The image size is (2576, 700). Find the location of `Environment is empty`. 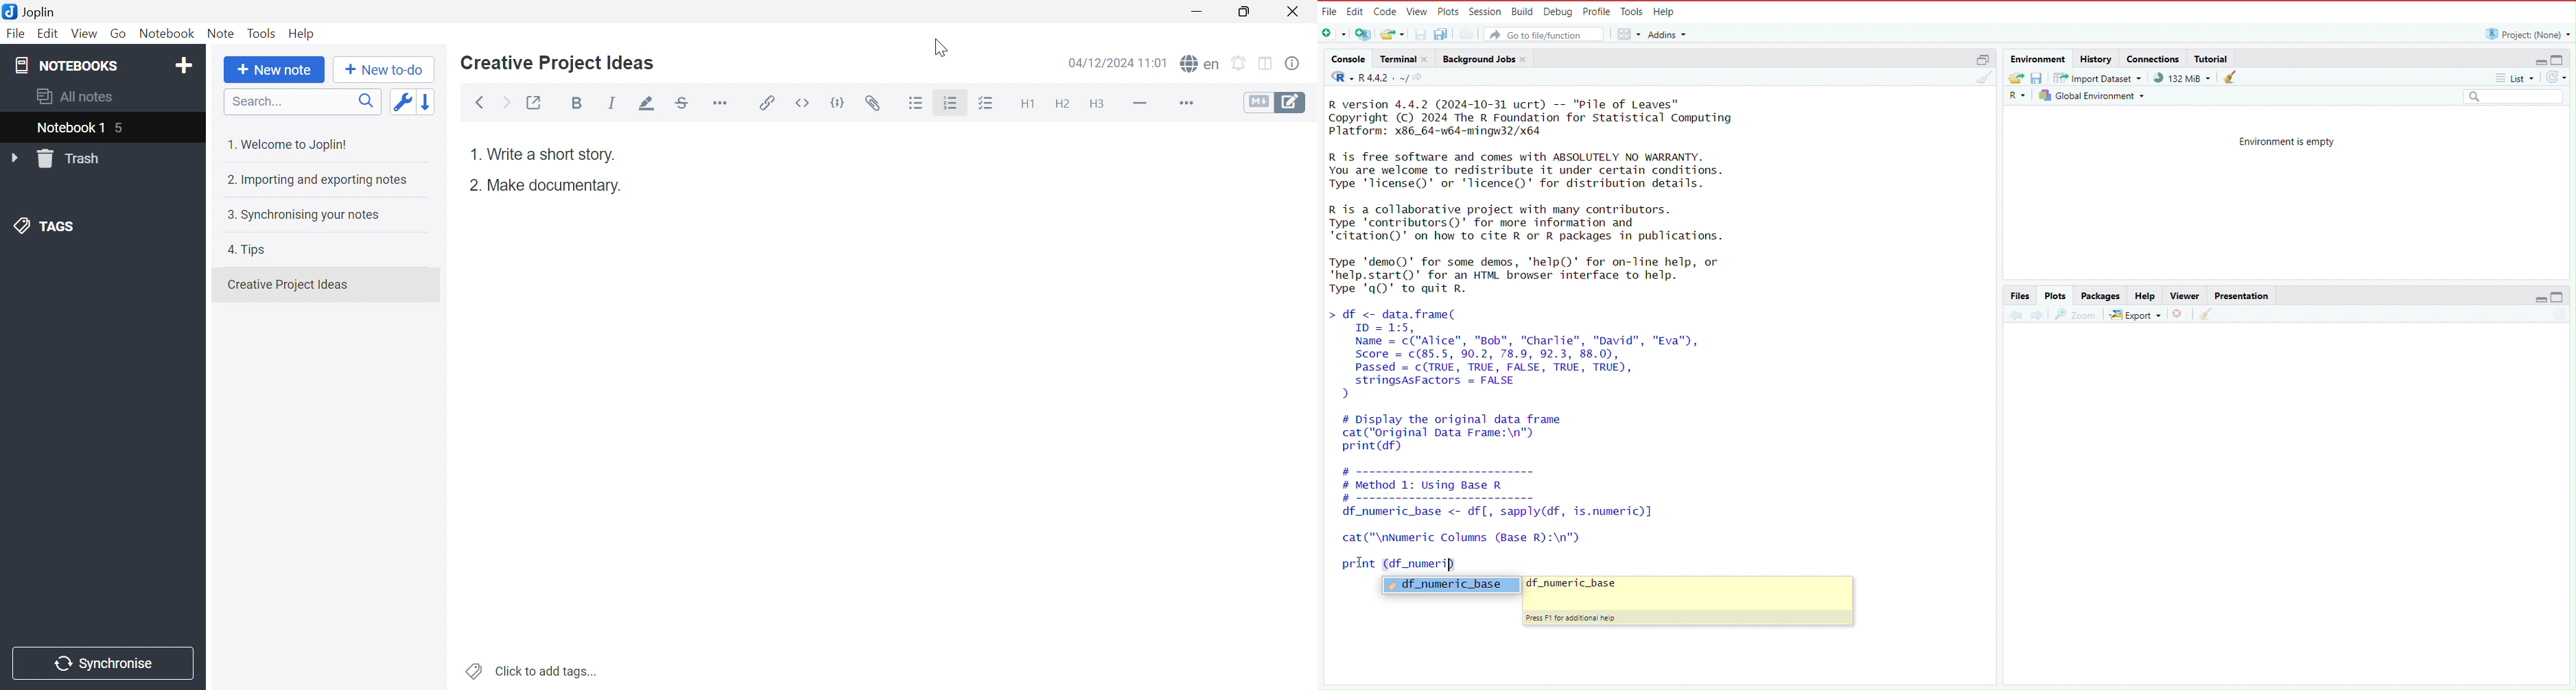

Environment is empty is located at coordinates (2286, 144).